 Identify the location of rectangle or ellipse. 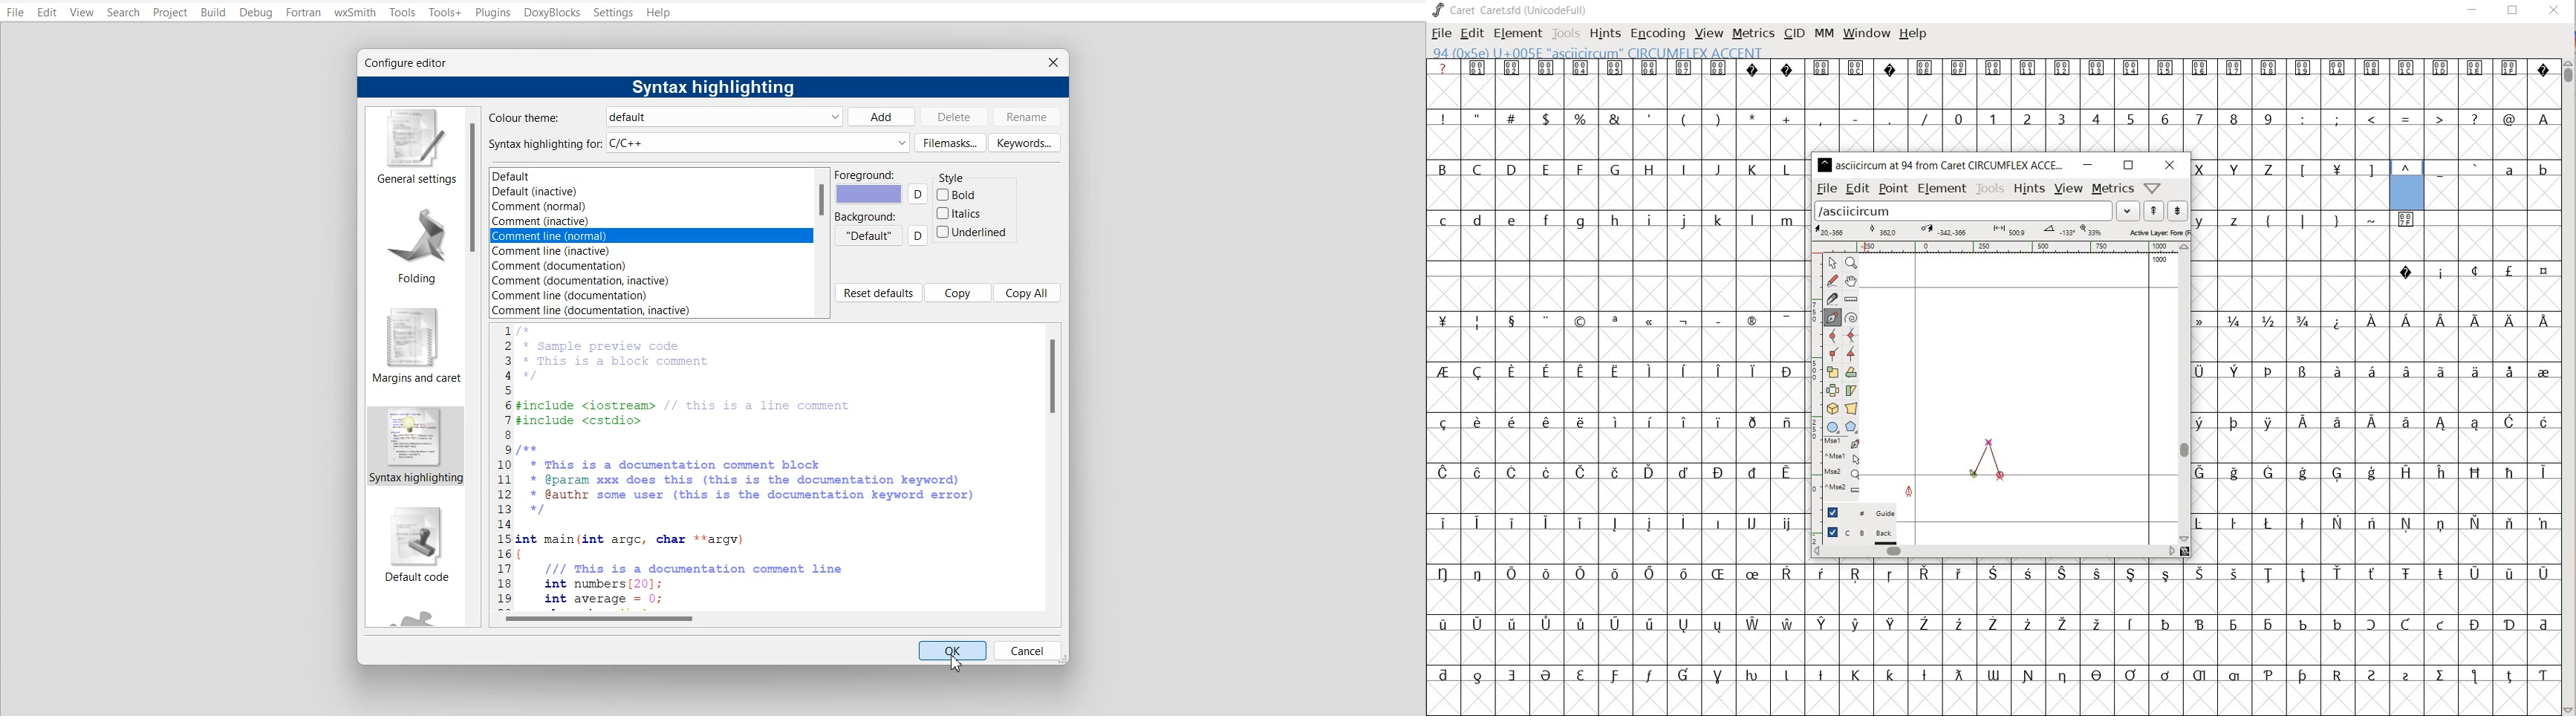
(1833, 427).